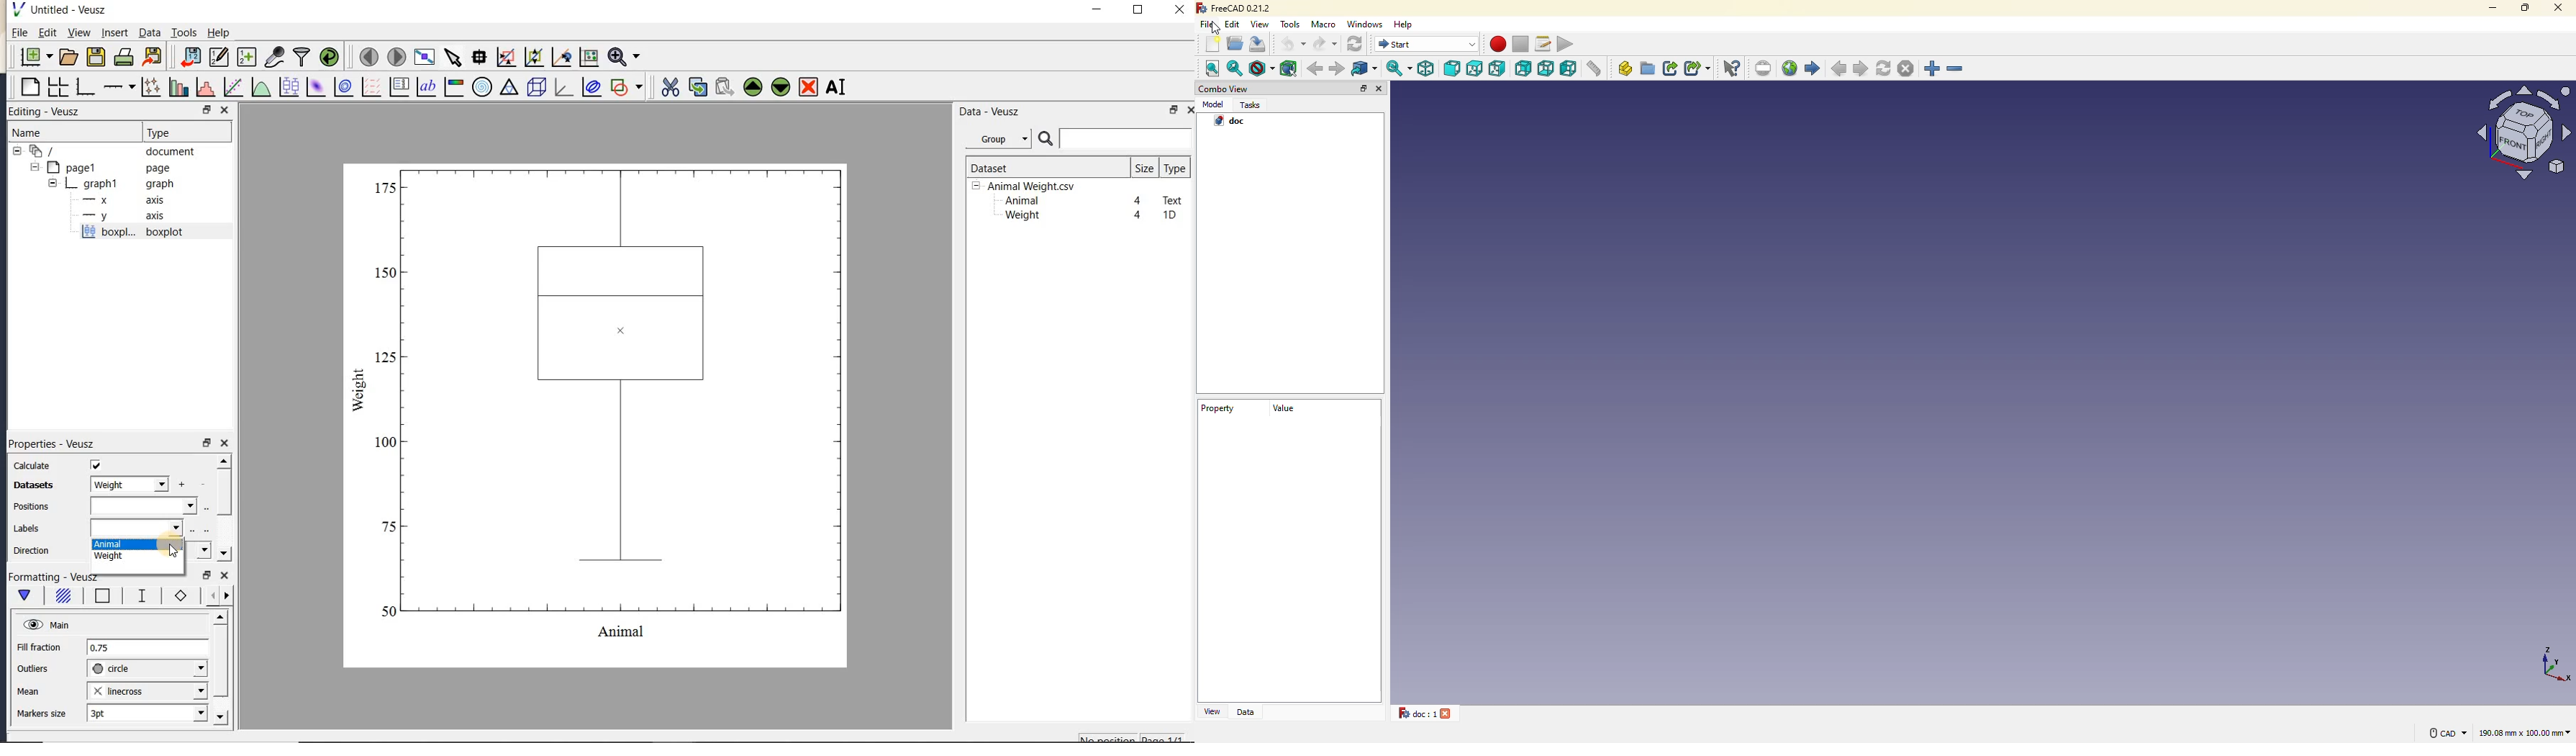 This screenshot has width=2576, height=756. I want to click on refresh, so click(1885, 68).